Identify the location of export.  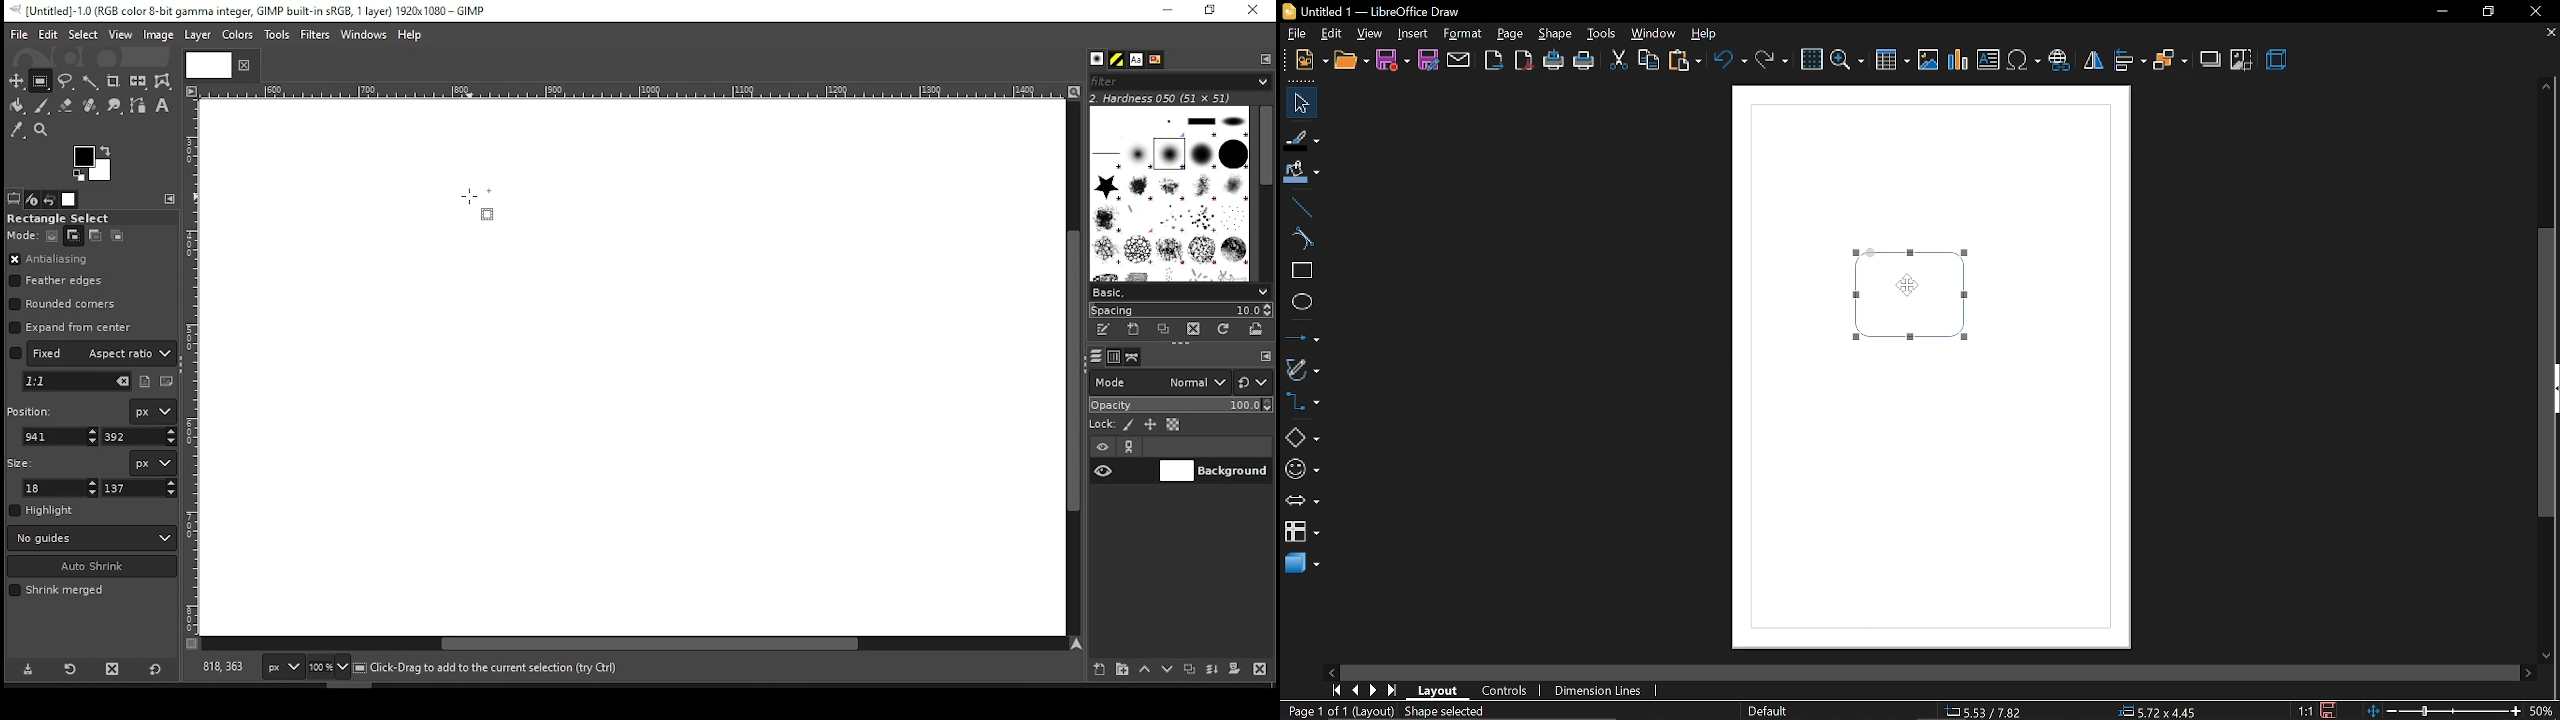
(1494, 61).